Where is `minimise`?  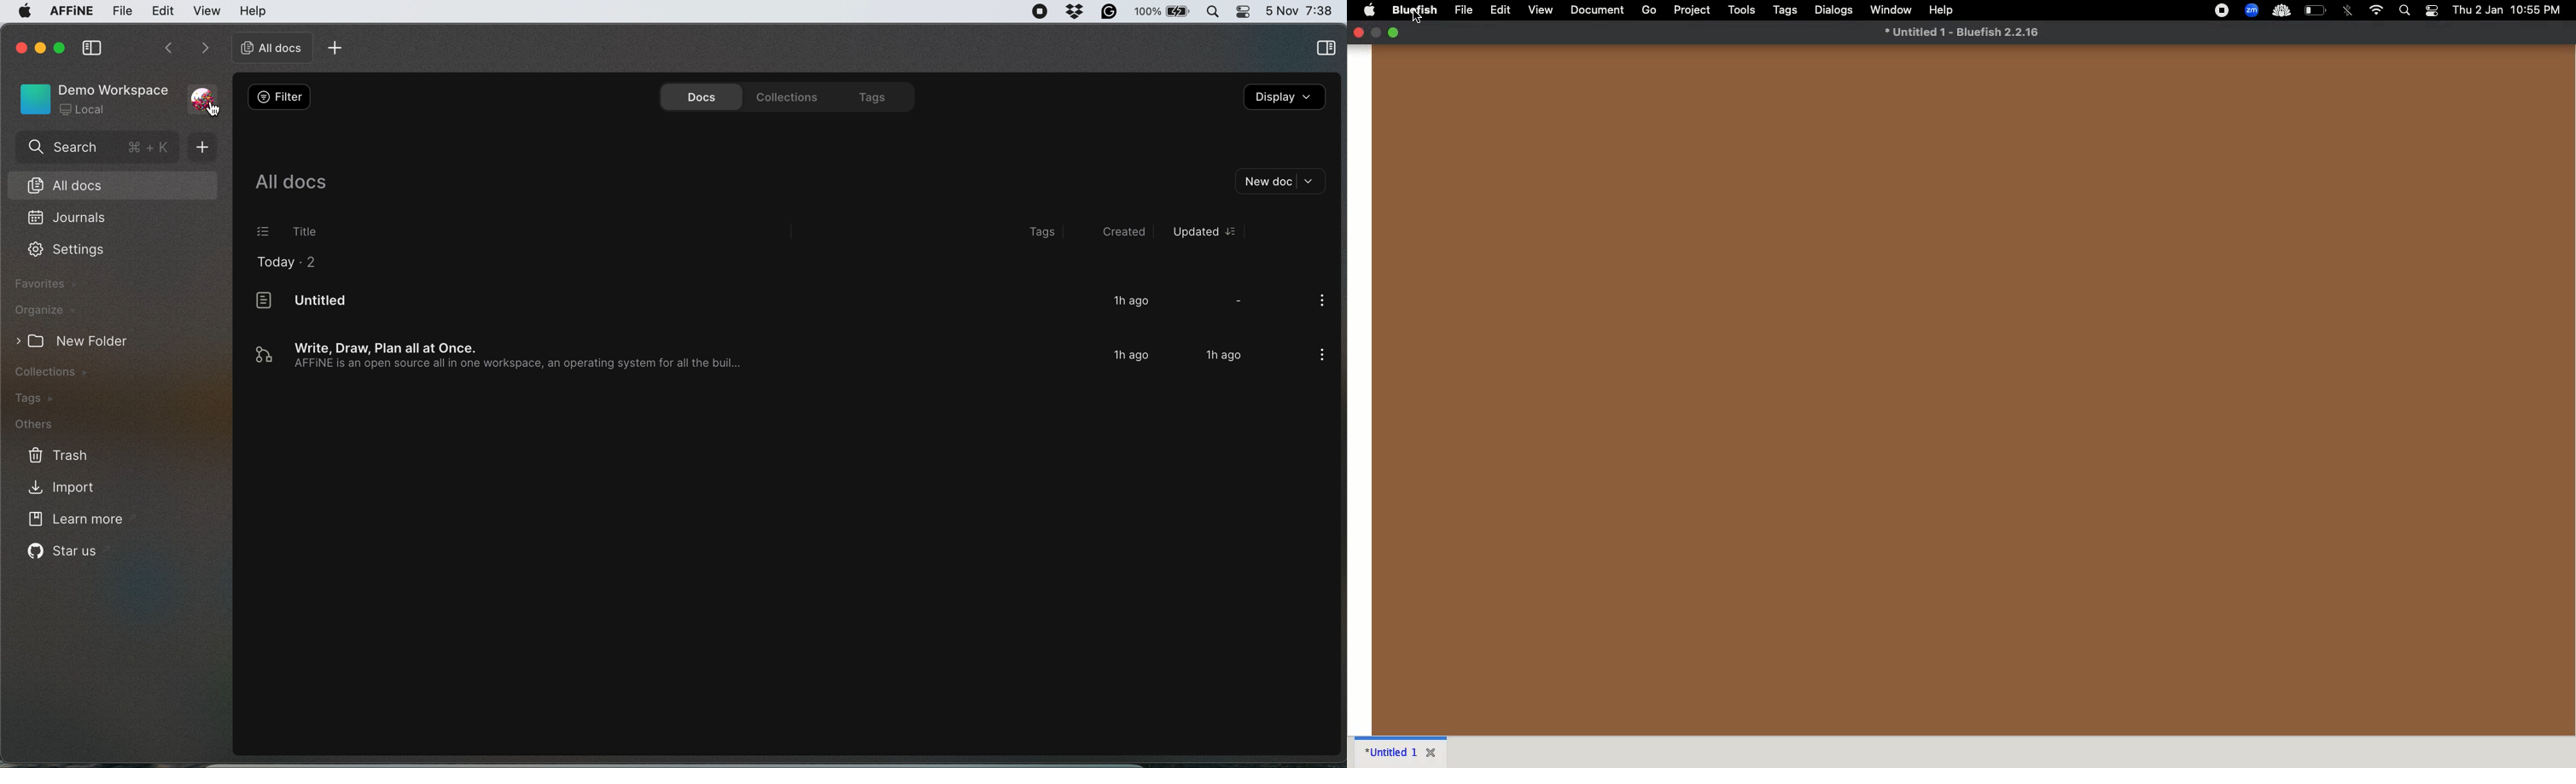 minimise is located at coordinates (40, 45).